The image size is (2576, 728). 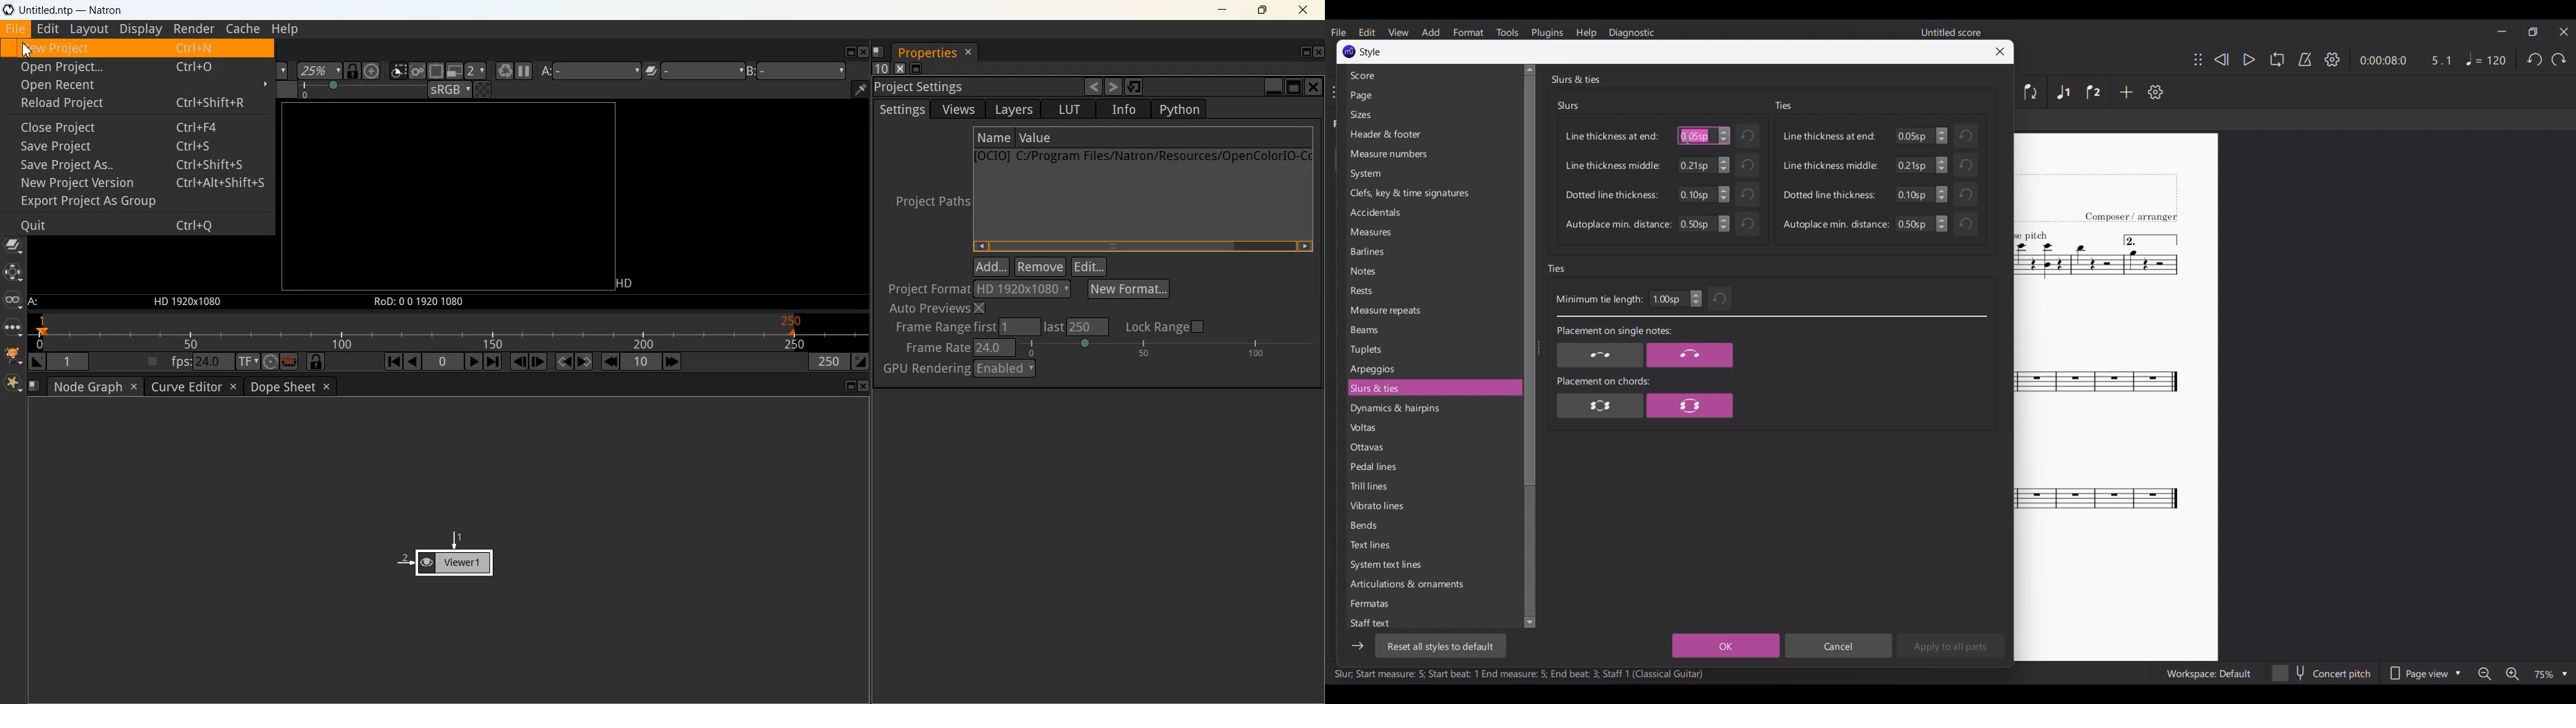 What do you see at coordinates (1612, 195) in the screenshot?
I see `Dotted line thickness` at bounding box center [1612, 195].